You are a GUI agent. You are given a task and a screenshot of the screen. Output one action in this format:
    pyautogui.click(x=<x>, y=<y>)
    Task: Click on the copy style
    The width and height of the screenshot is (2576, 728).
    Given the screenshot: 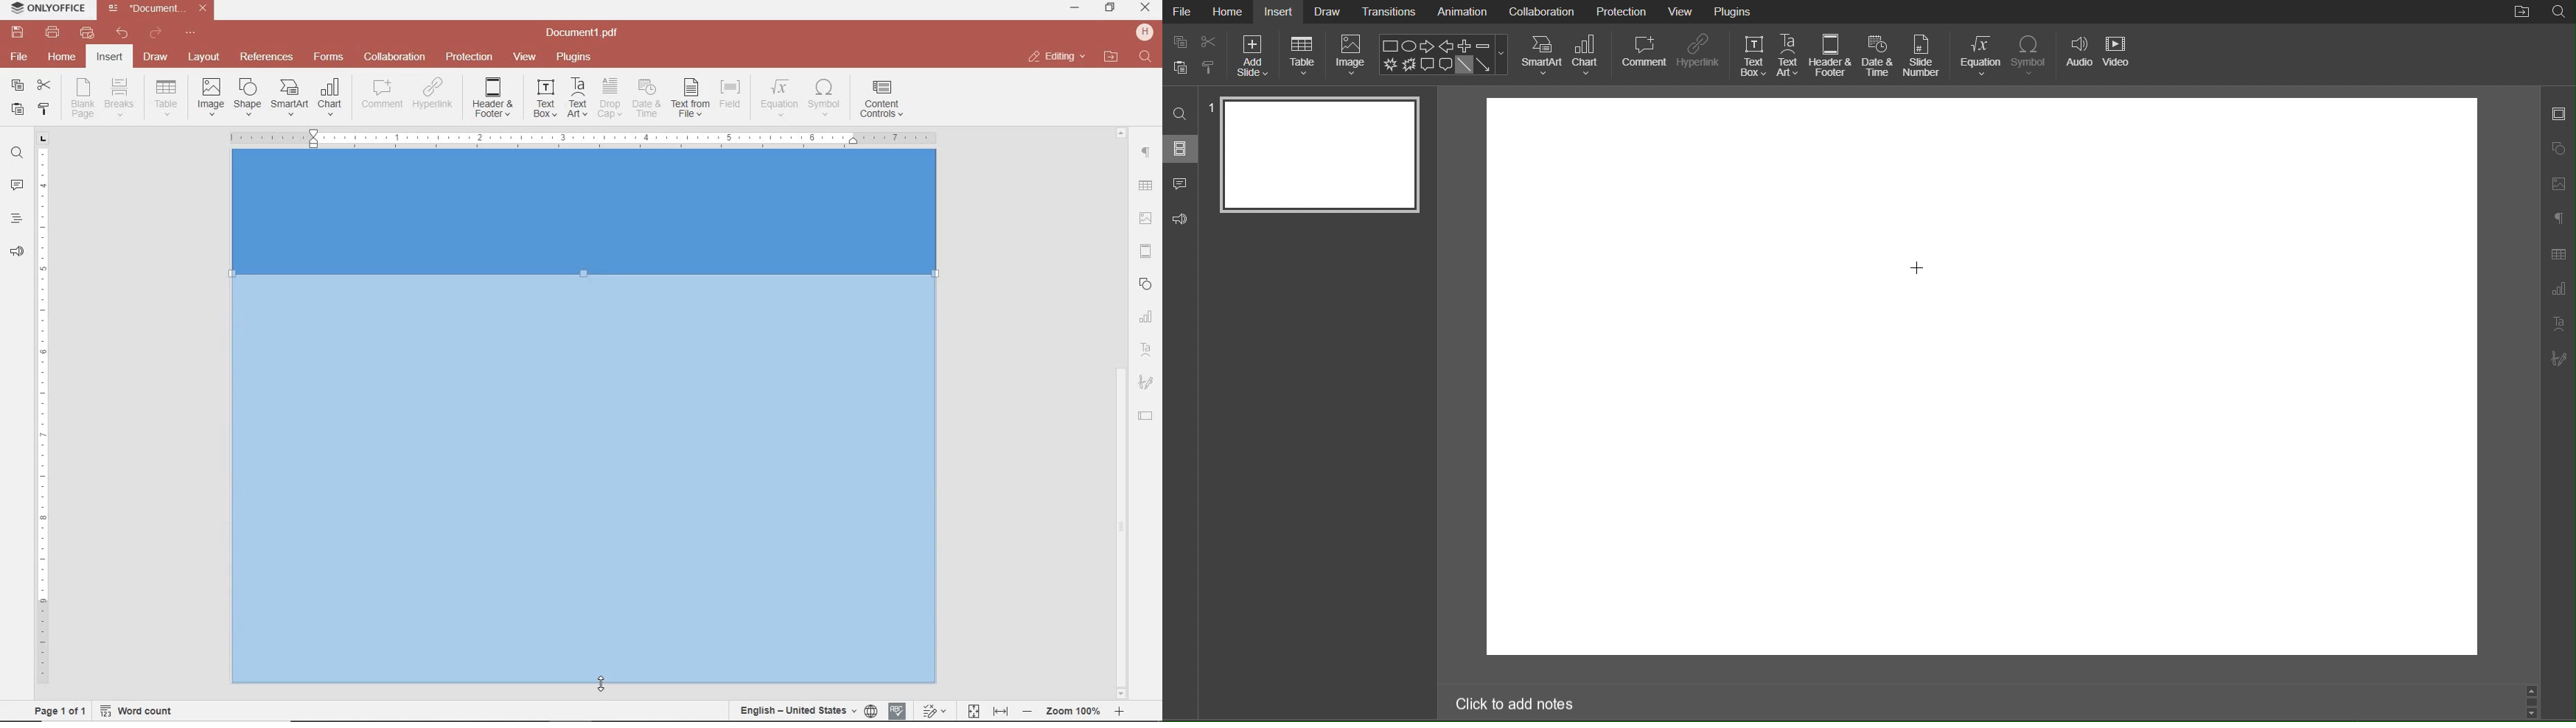 What is the action you would take?
    pyautogui.click(x=42, y=108)
    